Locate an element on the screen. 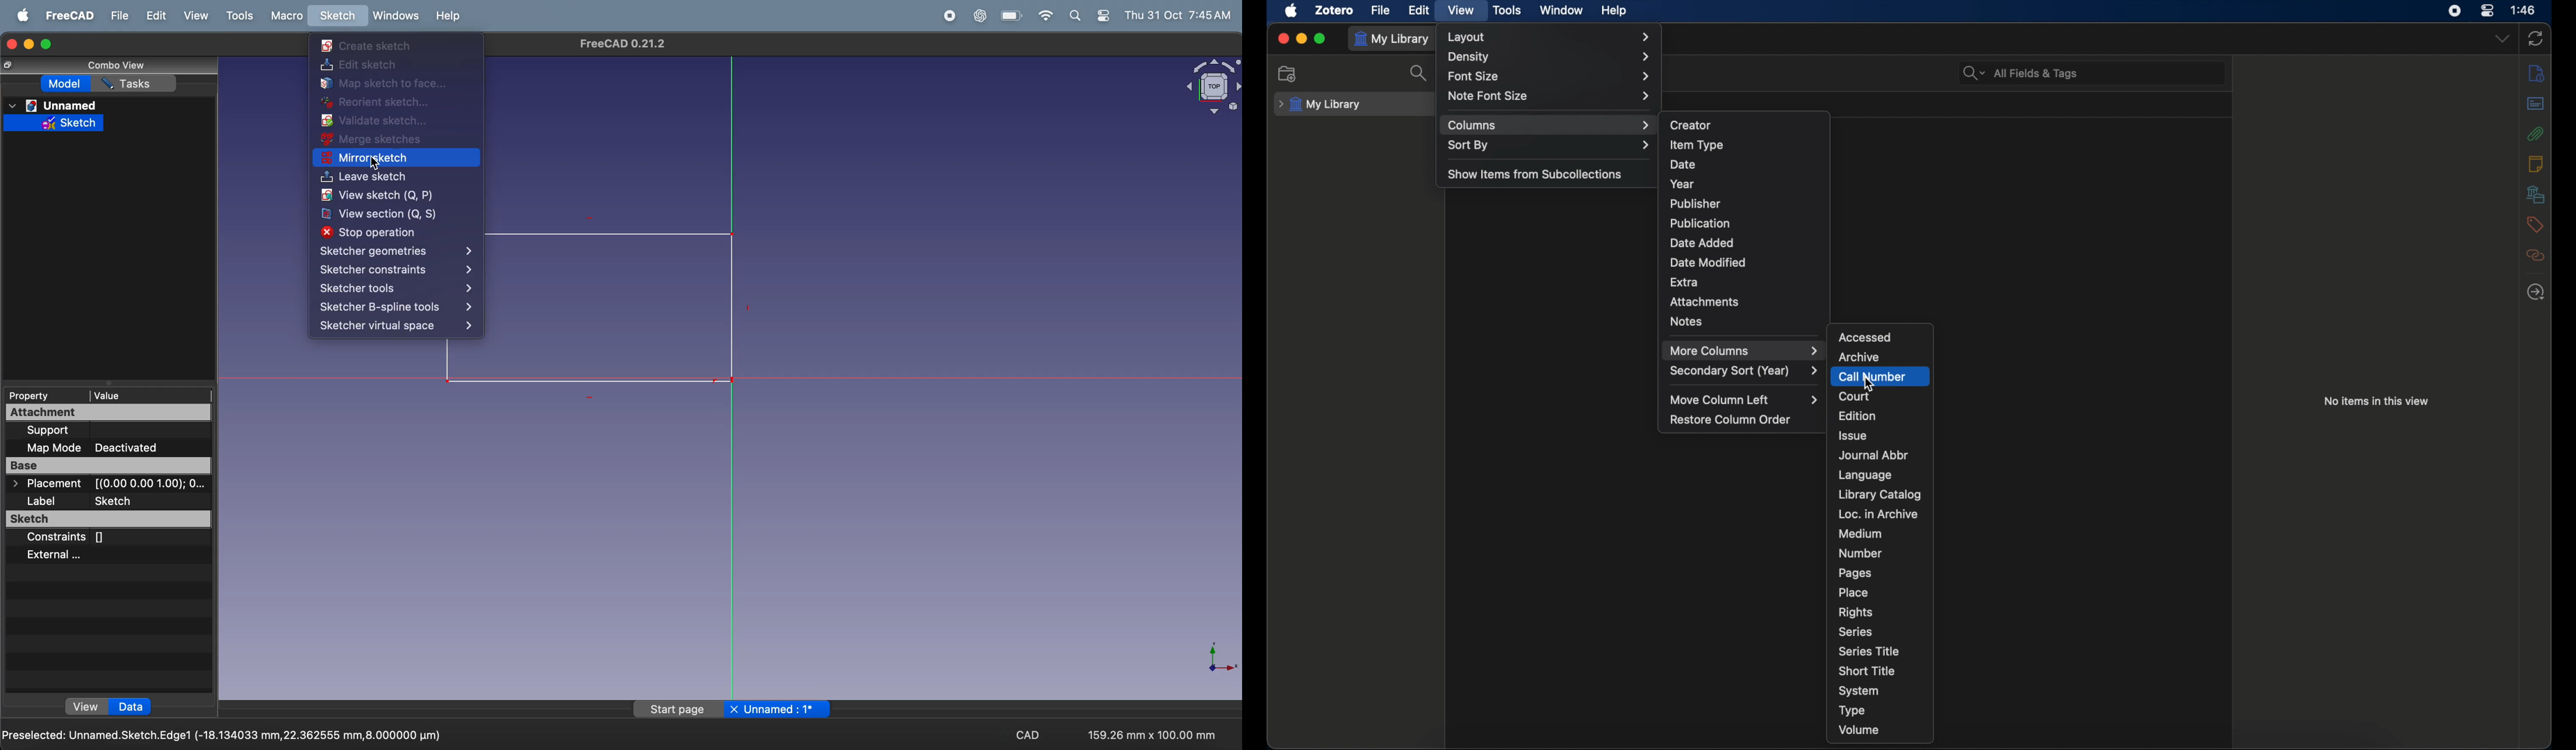 Image resolution: width=2576 pixels, height=756 pixels. archive is located at coordinates (1858, 357).